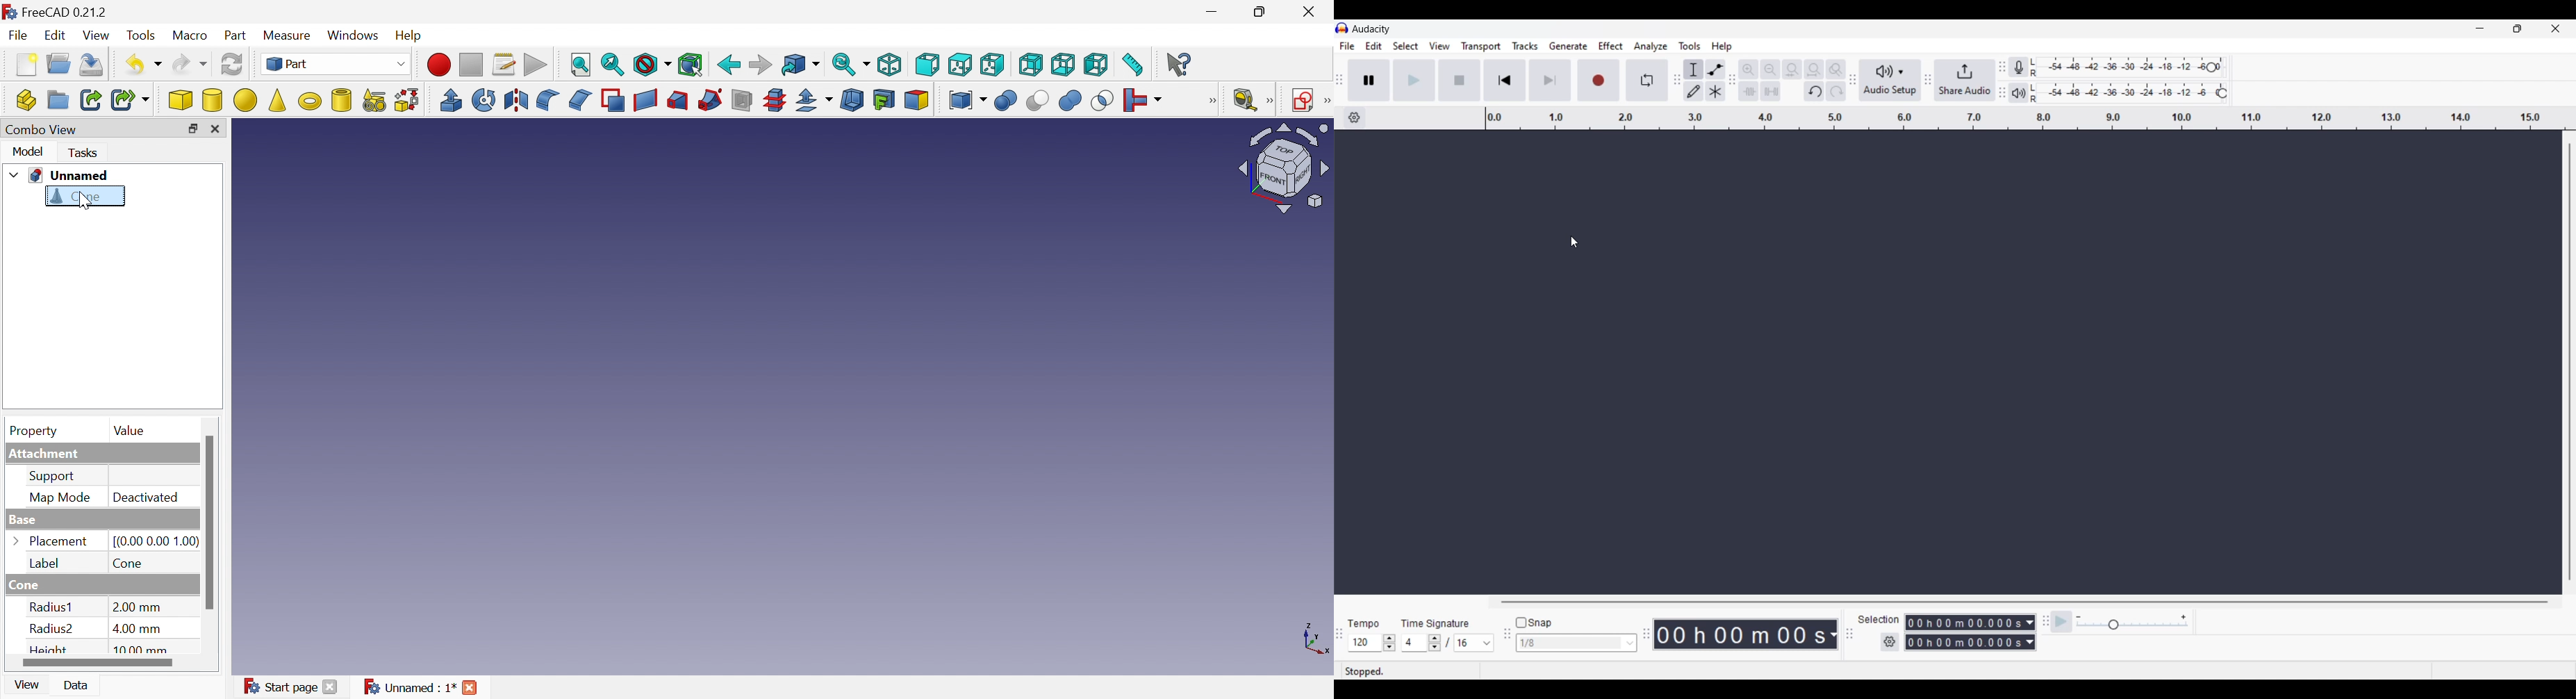  What do you see at coordinates (1032, 65) in the screenshot?
I see `Rear` at bounding box center [1032, 65].